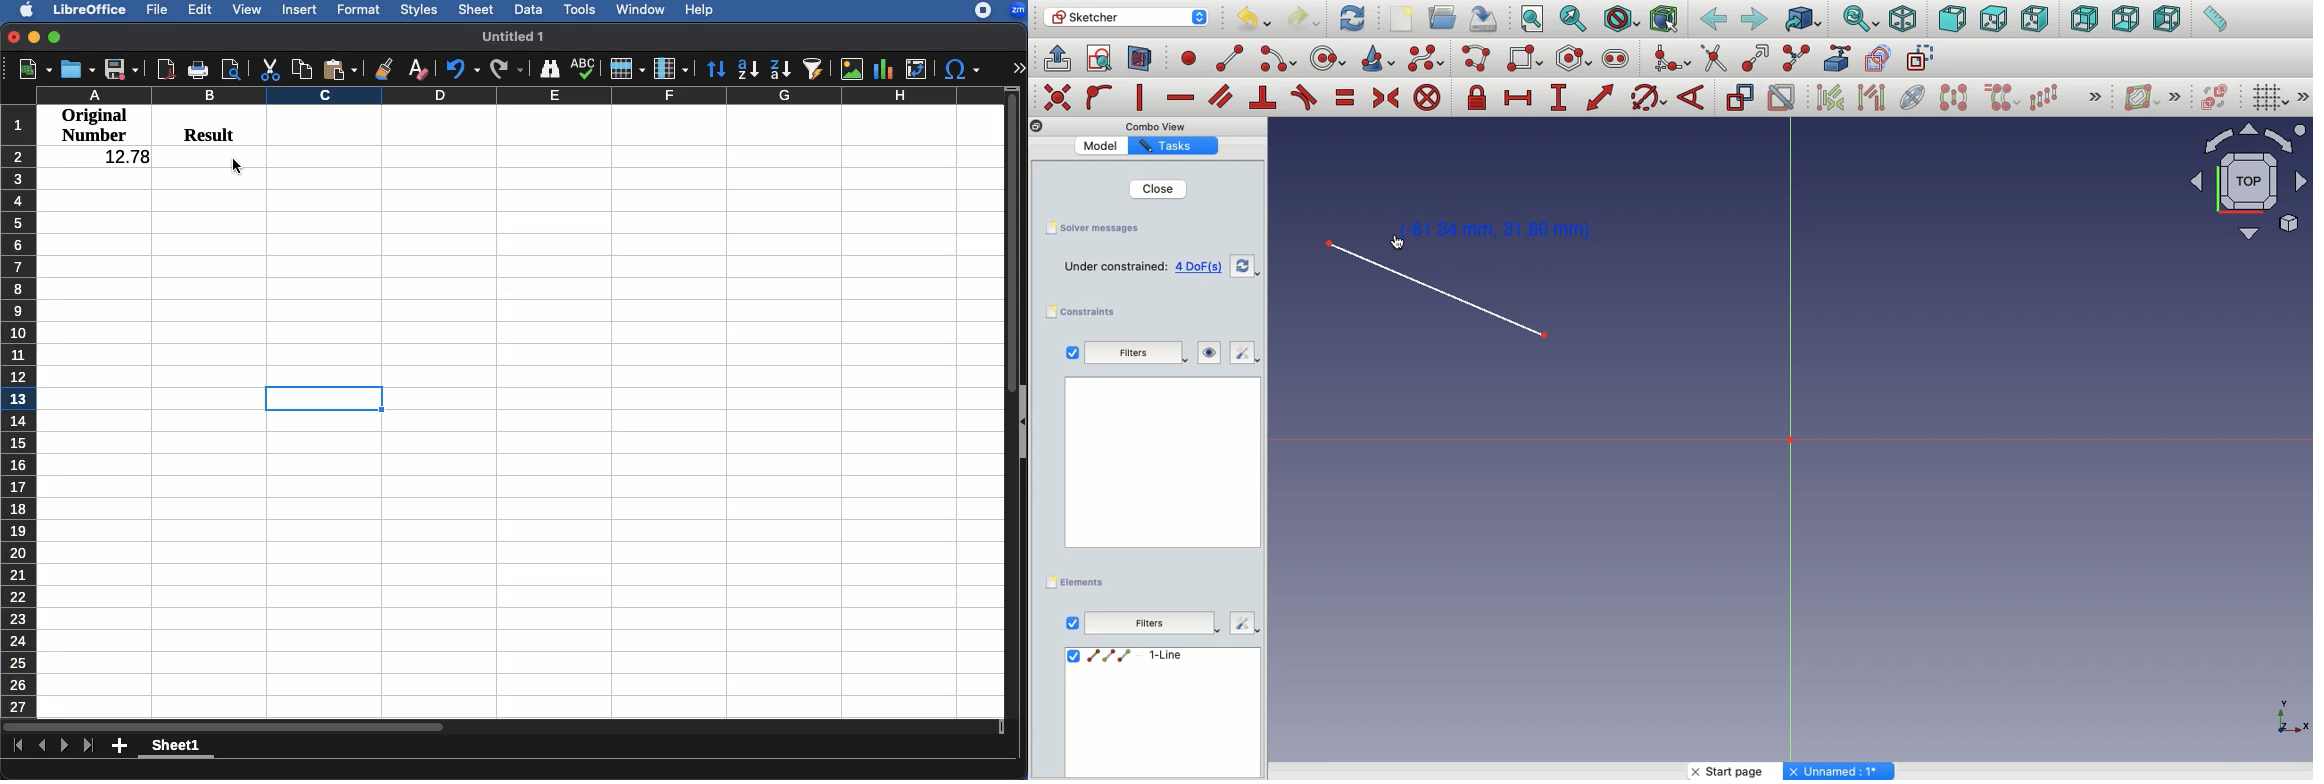 The image size is (2324, 784). I want to click on New, so click(27, 69).